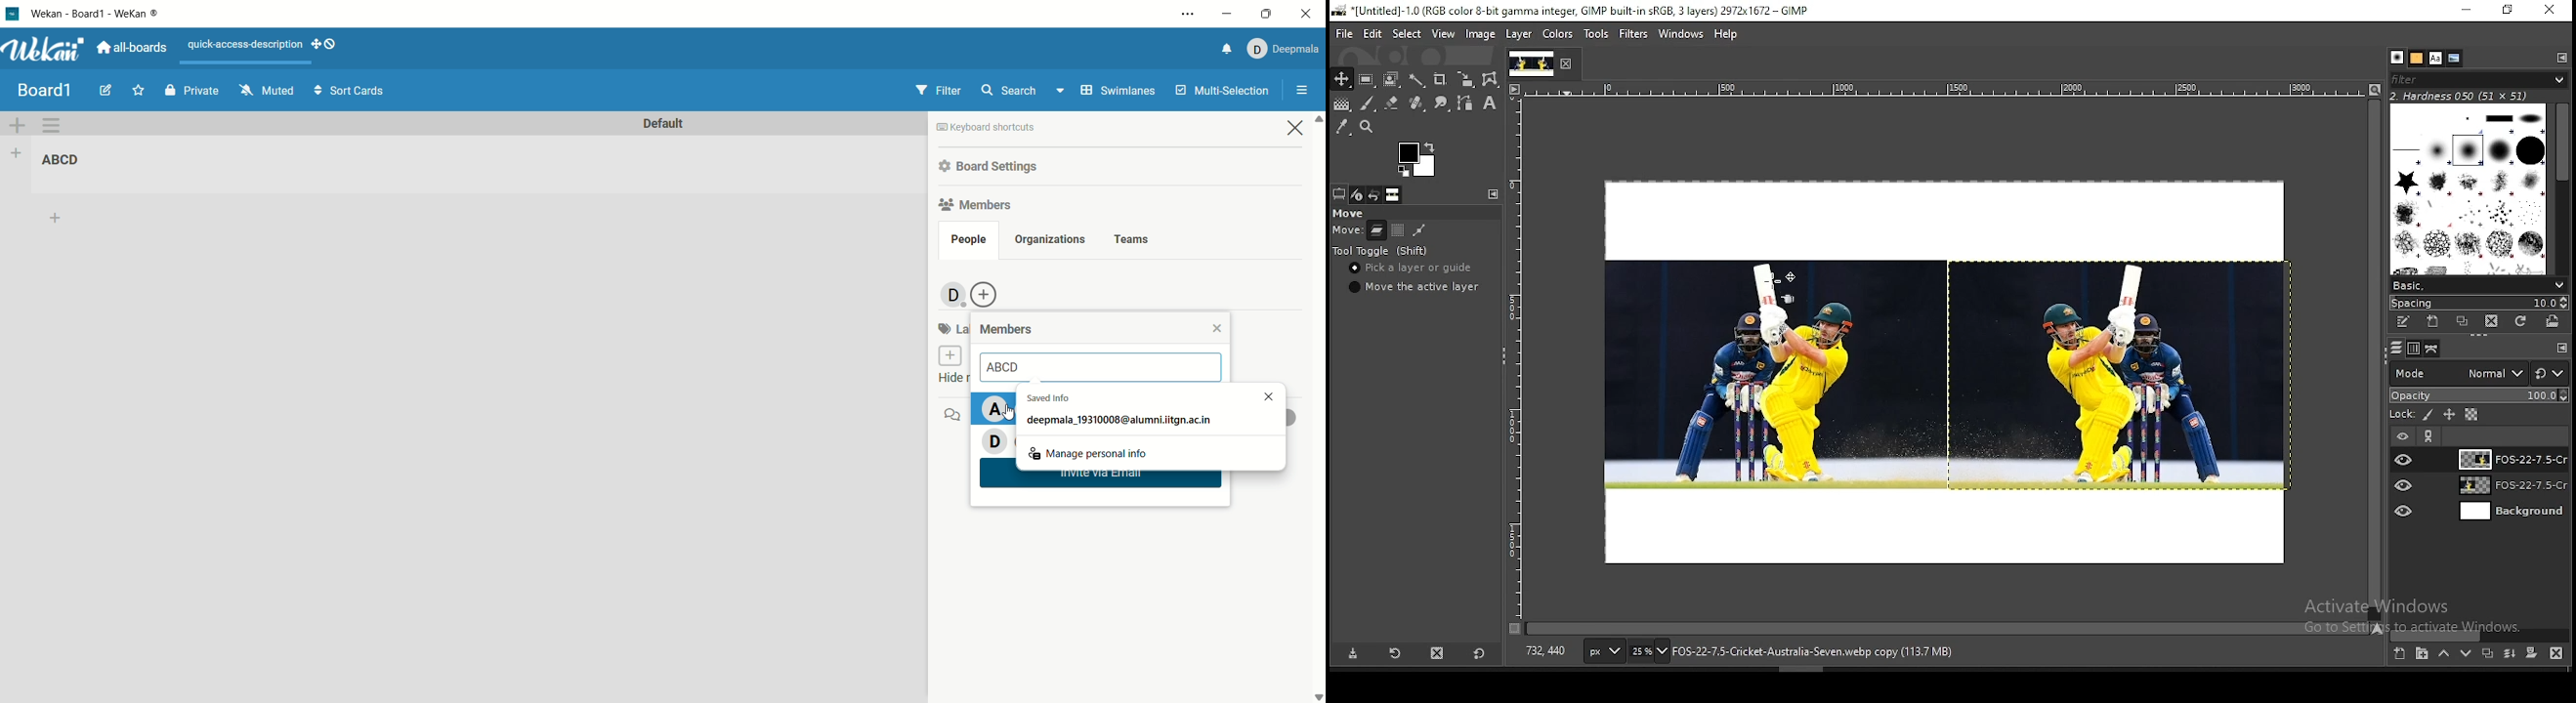 This screenshot has height=728, width=2576. I want to click on heal tool, so click(1415, 104).